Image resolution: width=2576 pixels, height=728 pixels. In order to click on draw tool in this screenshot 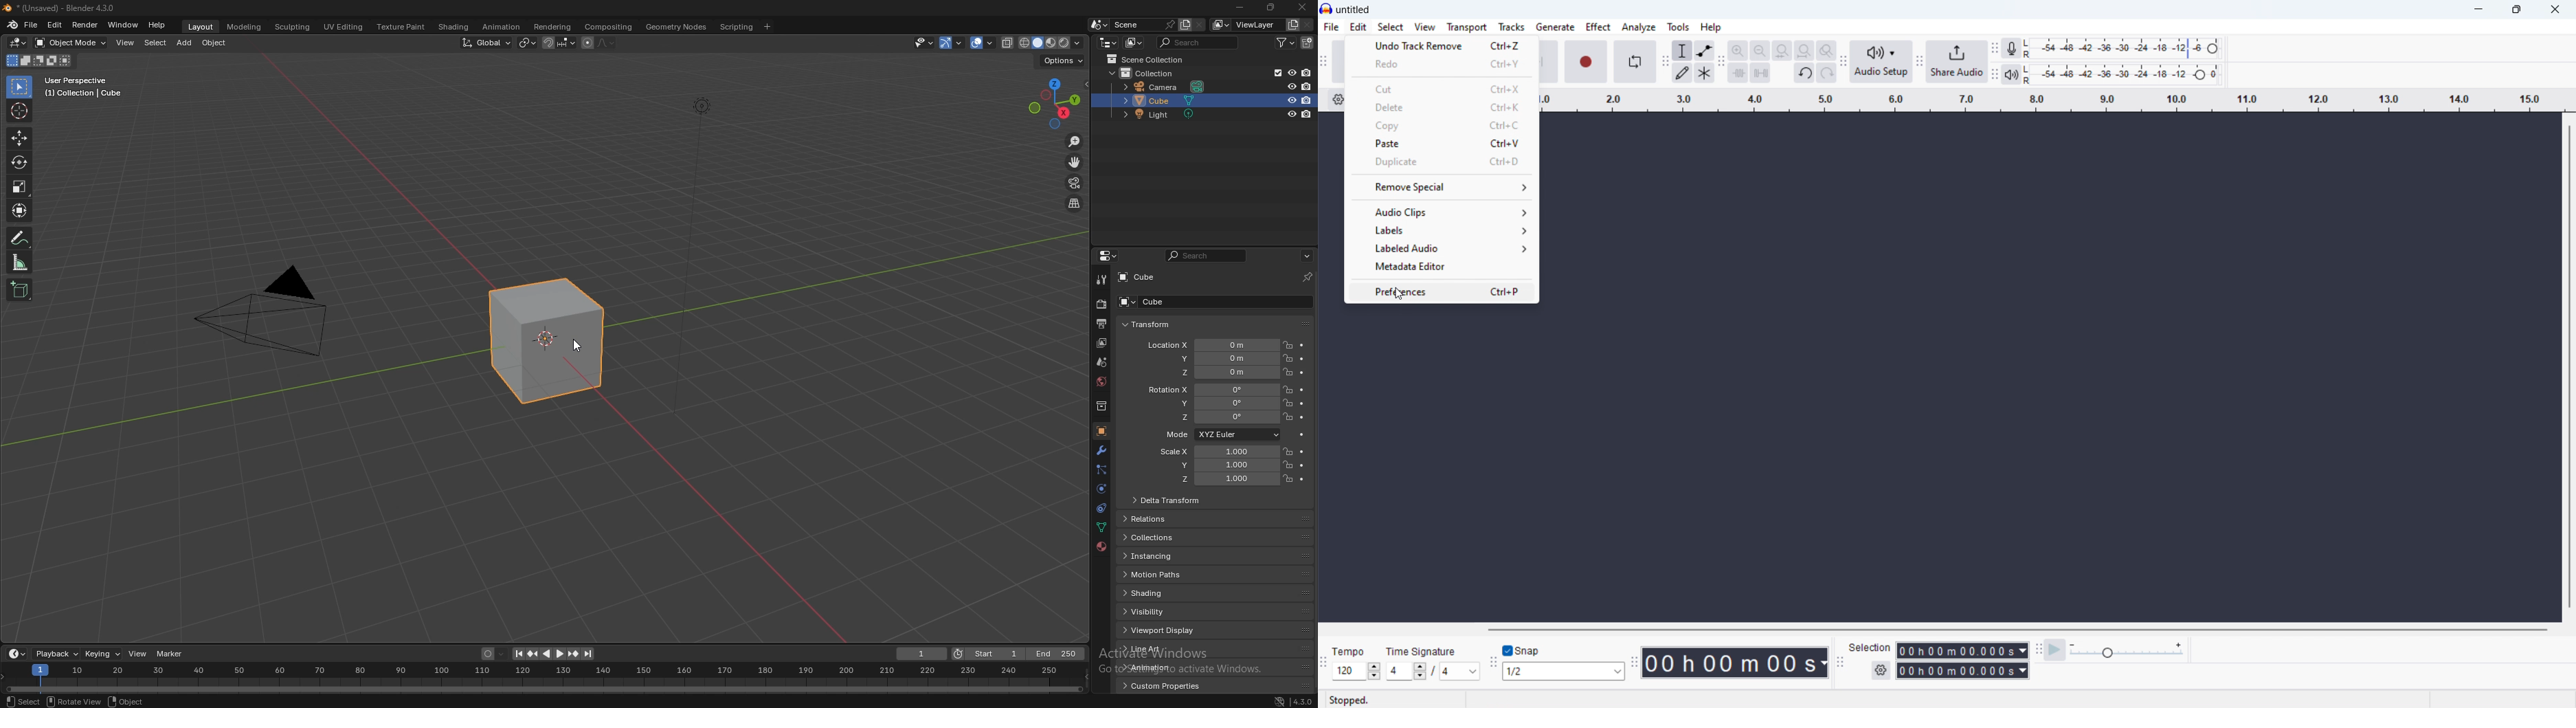, I will do `click(1682, 73)`.